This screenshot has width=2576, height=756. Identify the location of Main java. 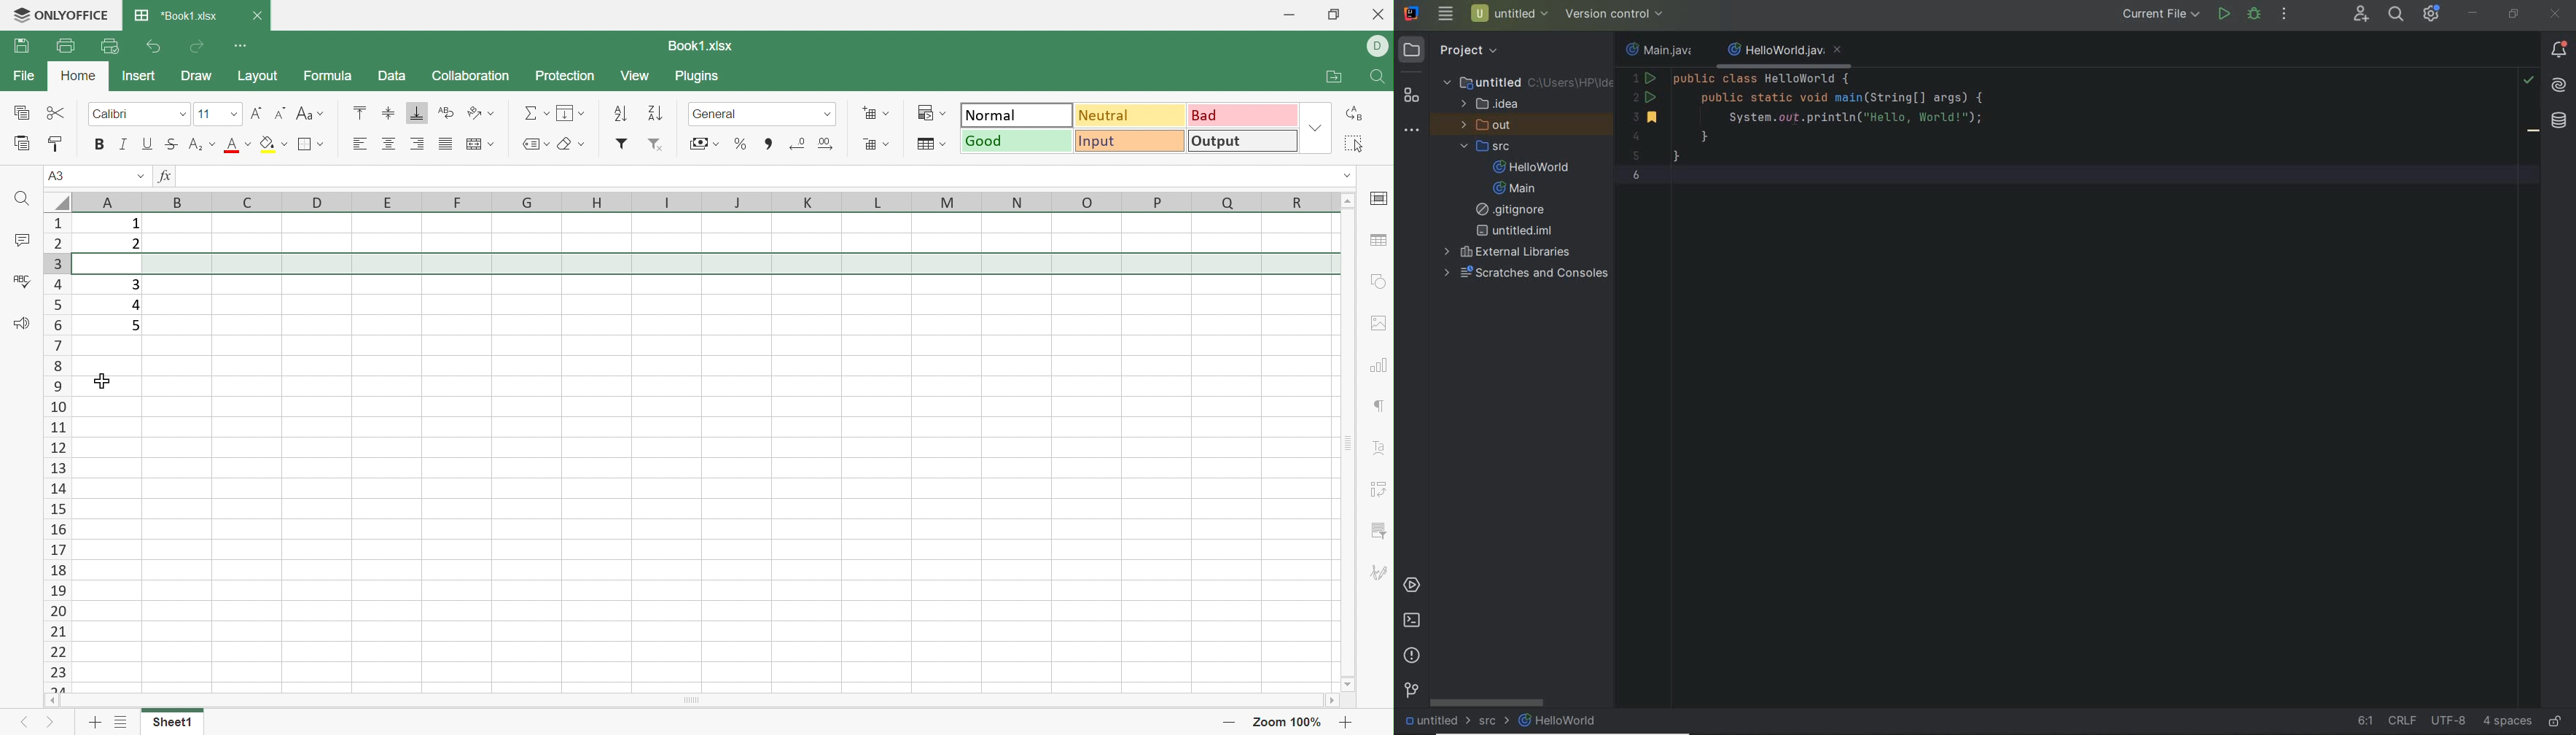
(1663, 51).